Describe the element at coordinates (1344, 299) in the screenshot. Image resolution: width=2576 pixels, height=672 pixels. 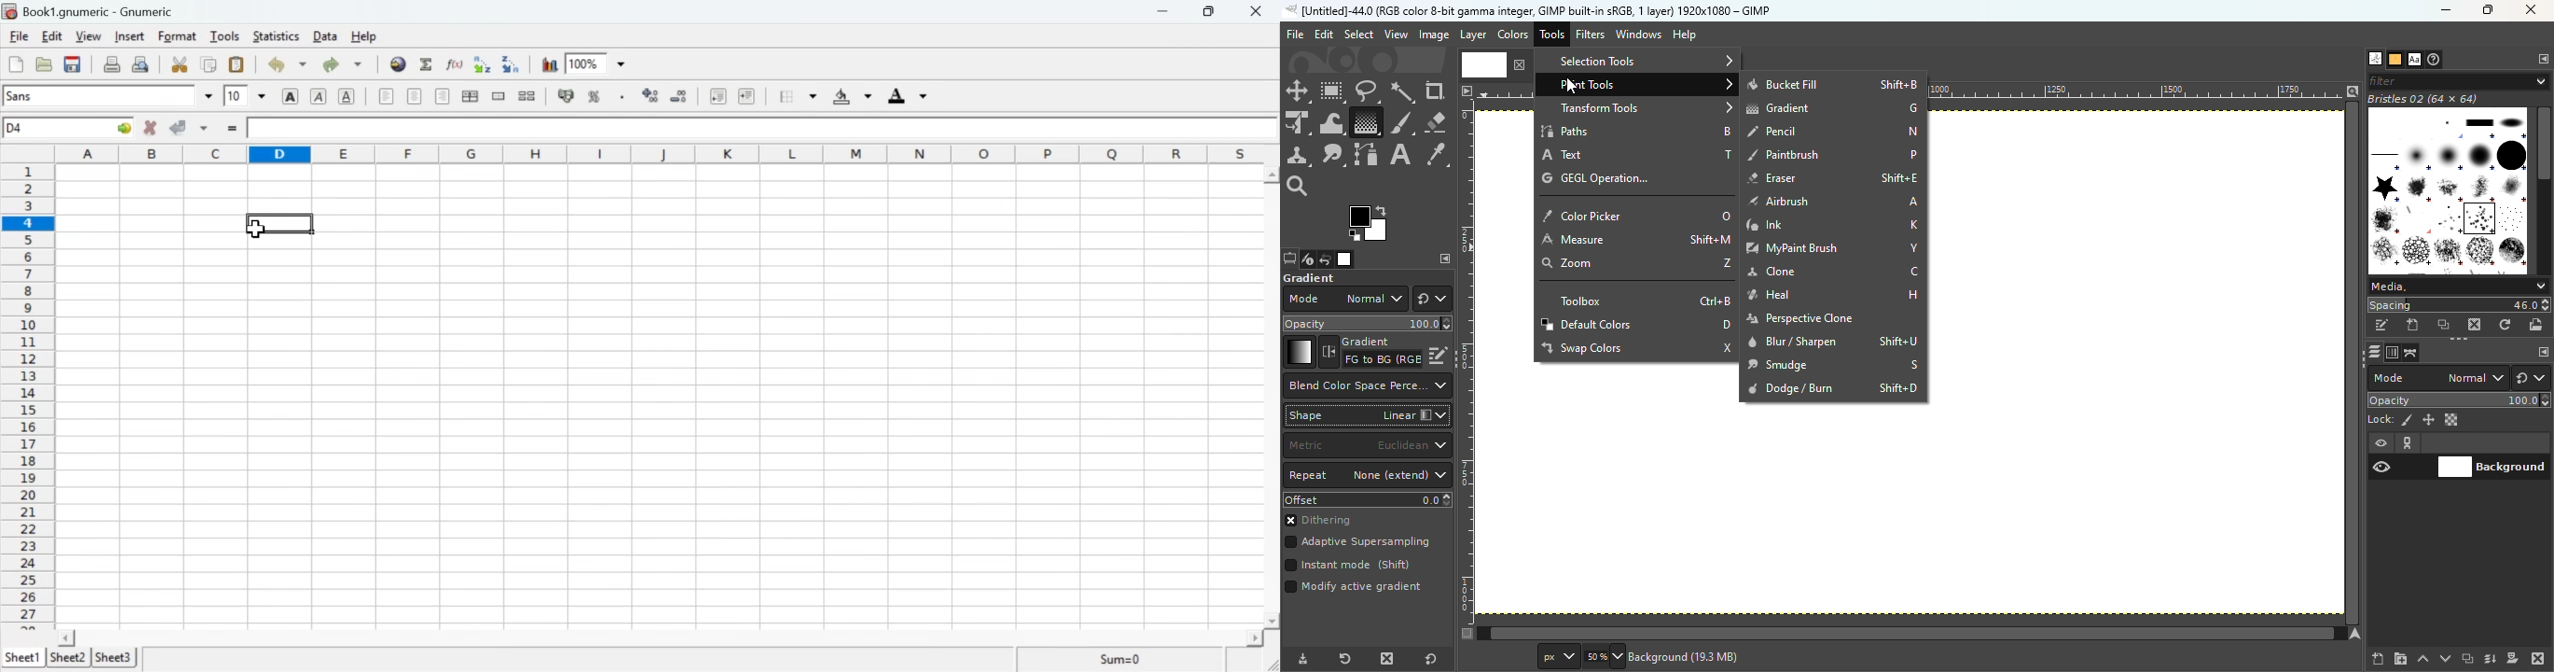
I see `Mode` at that location.